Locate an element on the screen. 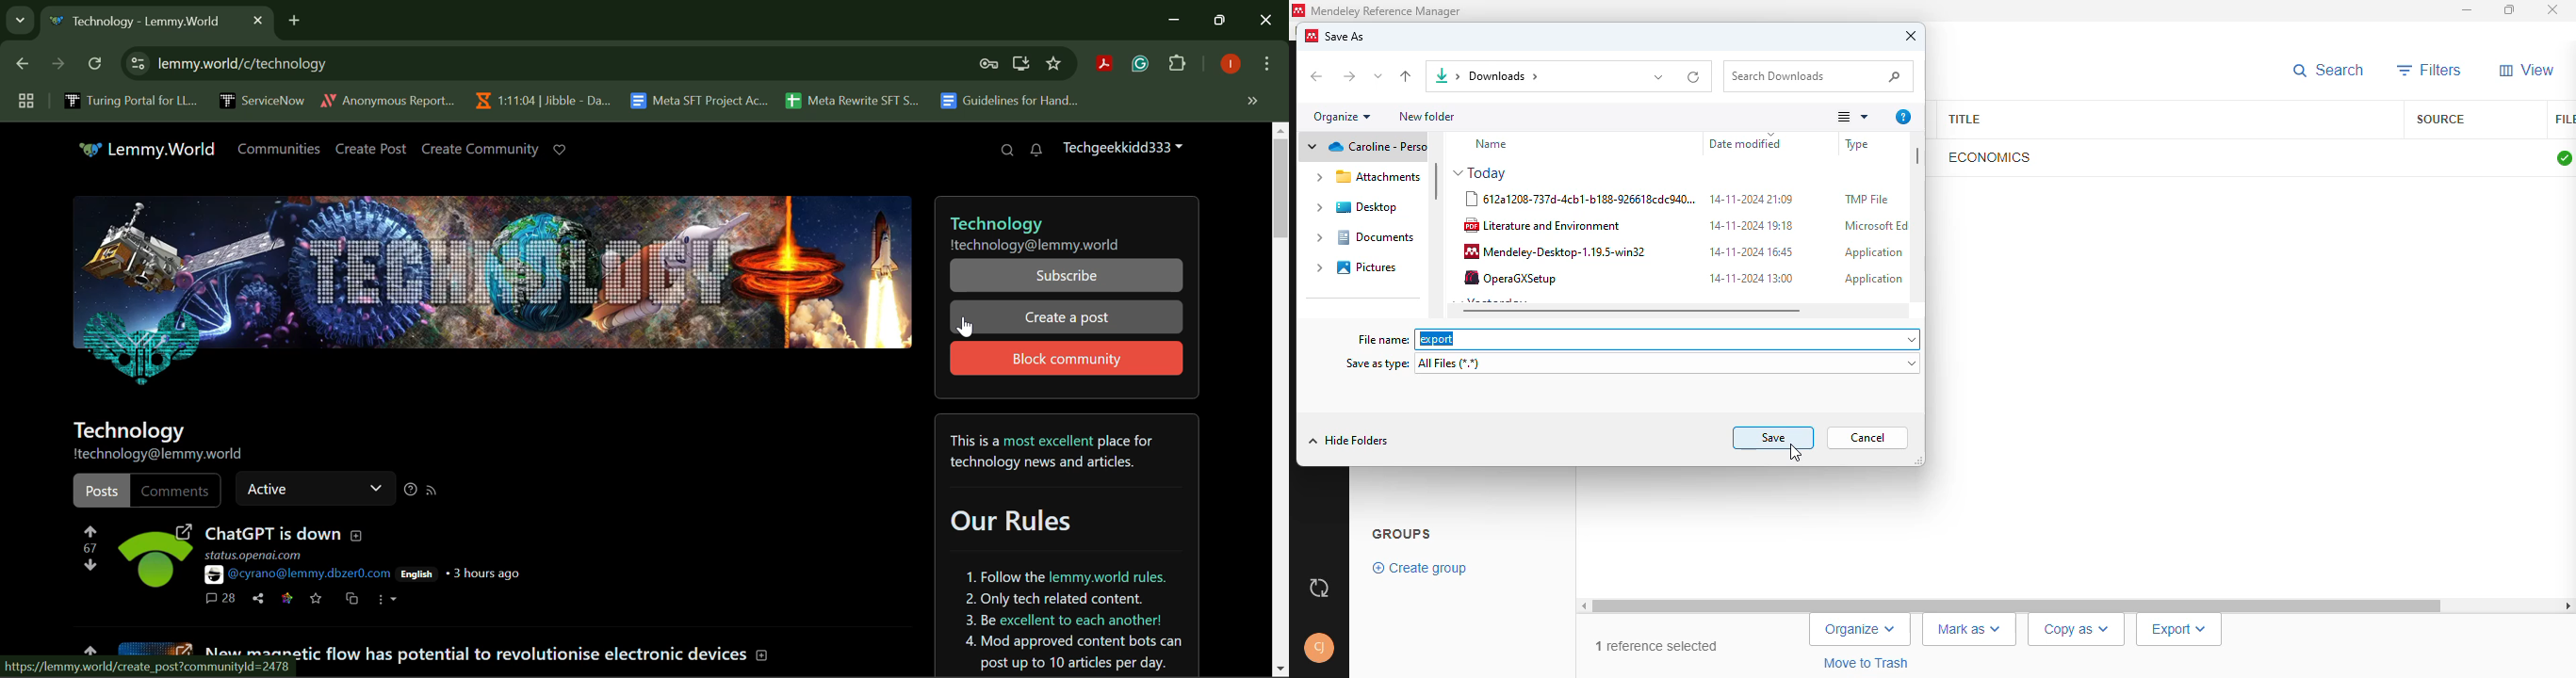 Image resolution: width=2576 pixels, height=700 pixels. Refresh Page  is located at coordinates (97, 64).